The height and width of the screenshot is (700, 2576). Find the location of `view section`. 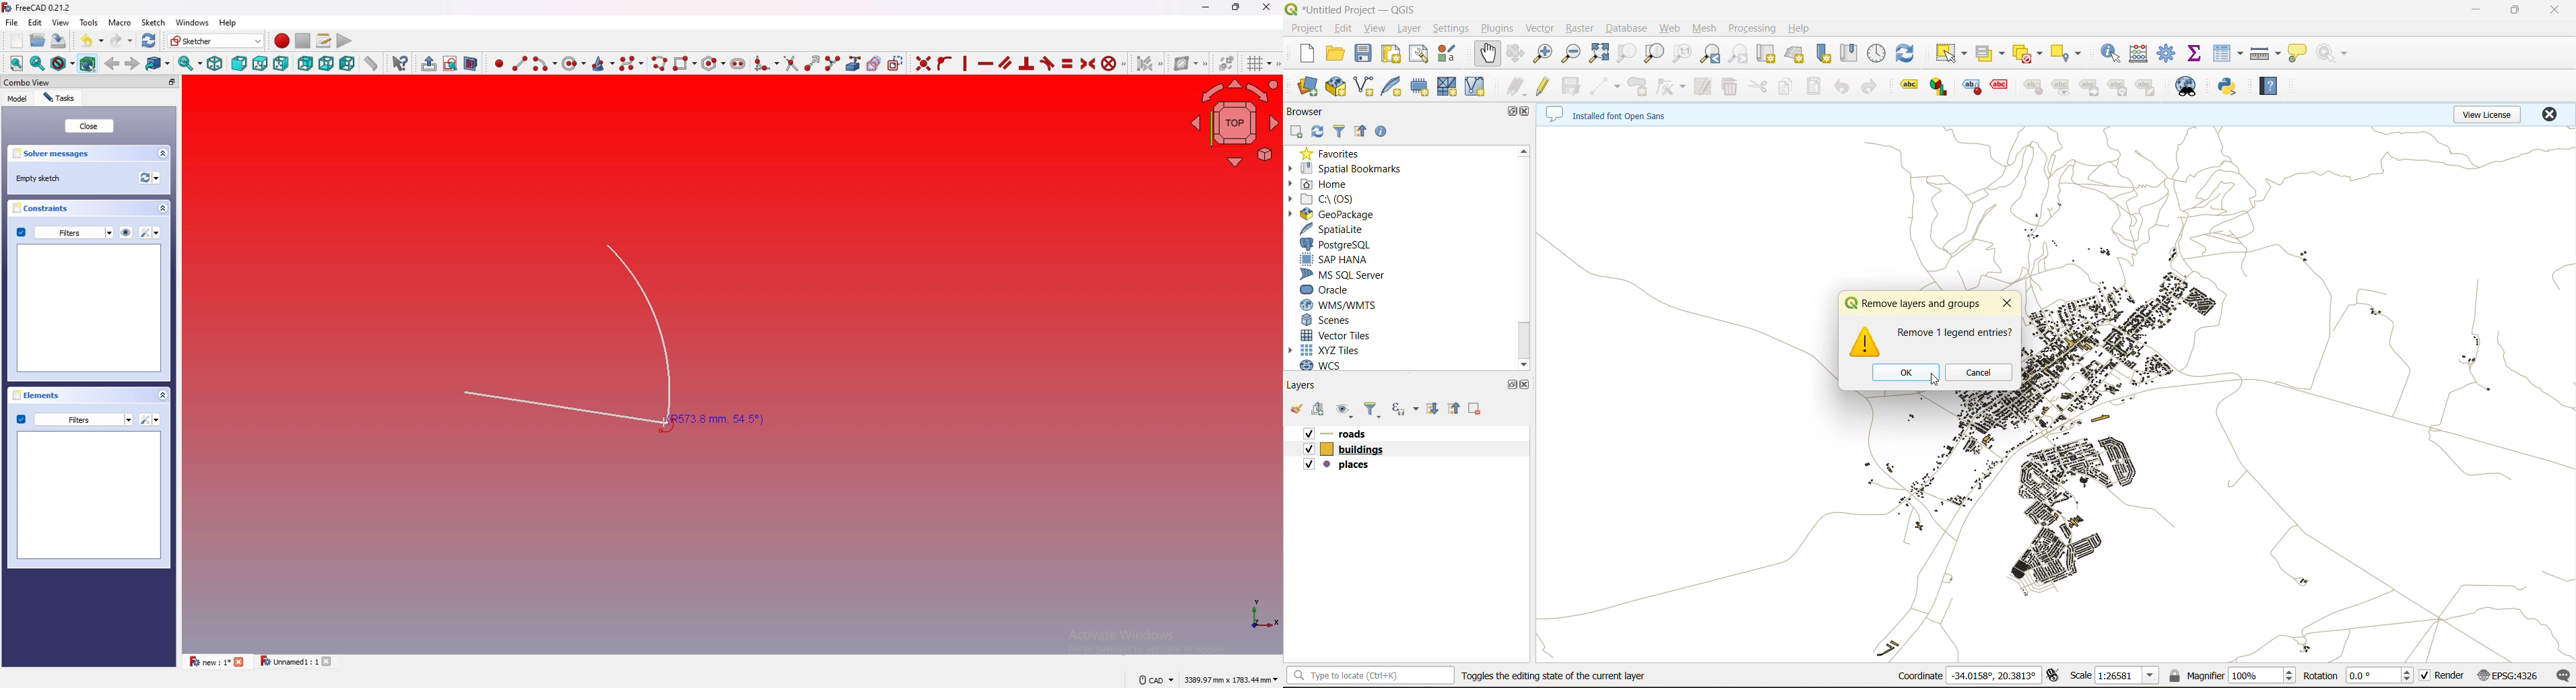

view section is located at coordinates (473, 61).